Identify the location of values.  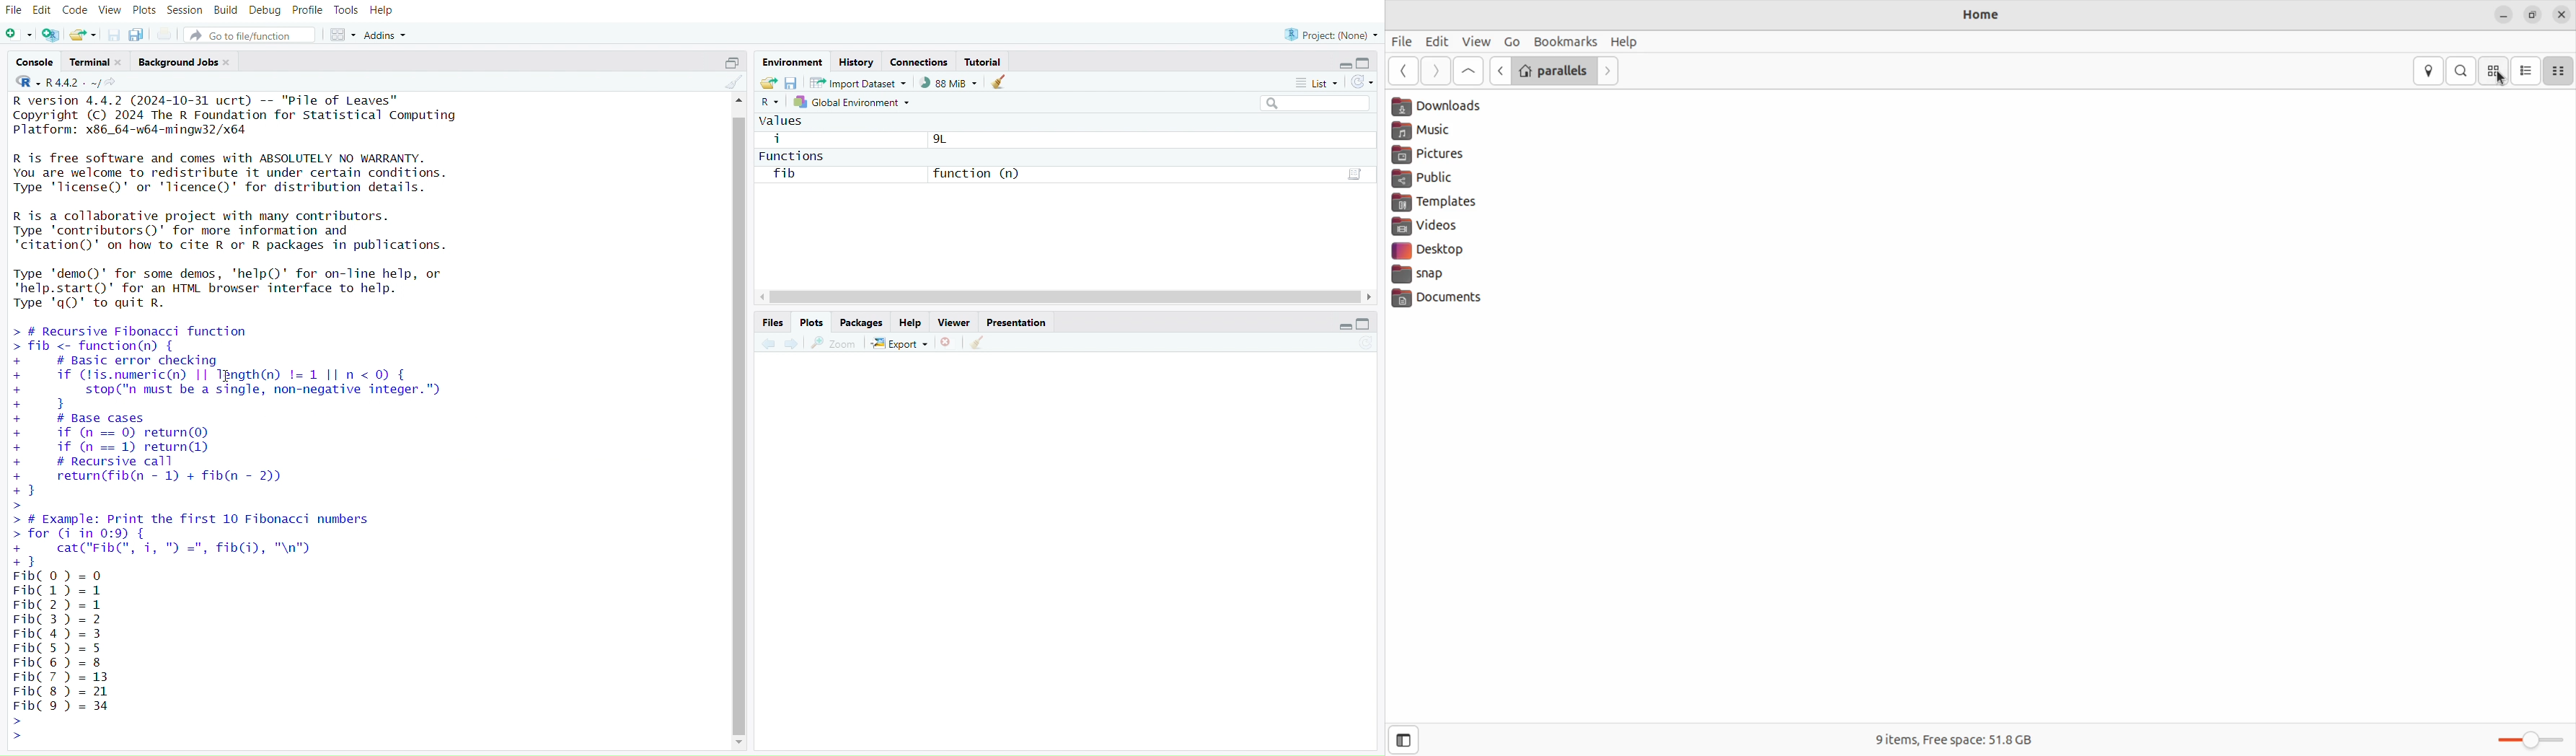
(784, 120).